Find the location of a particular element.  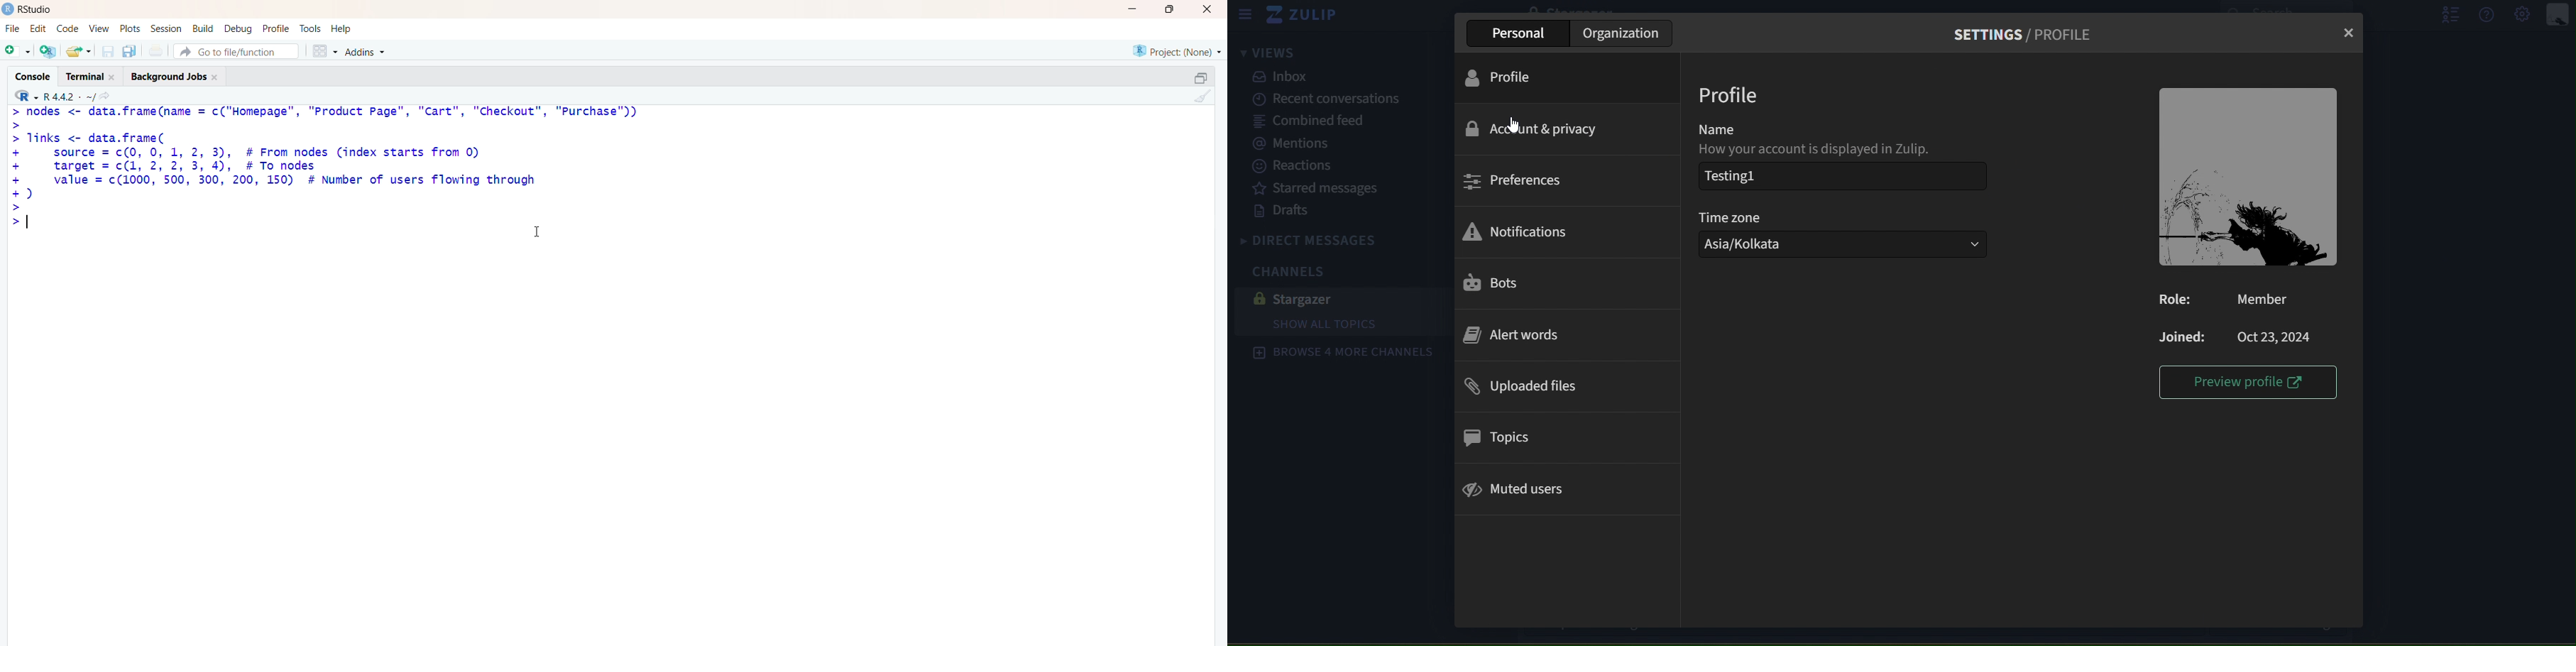

file is located at coordinates (12, 26).